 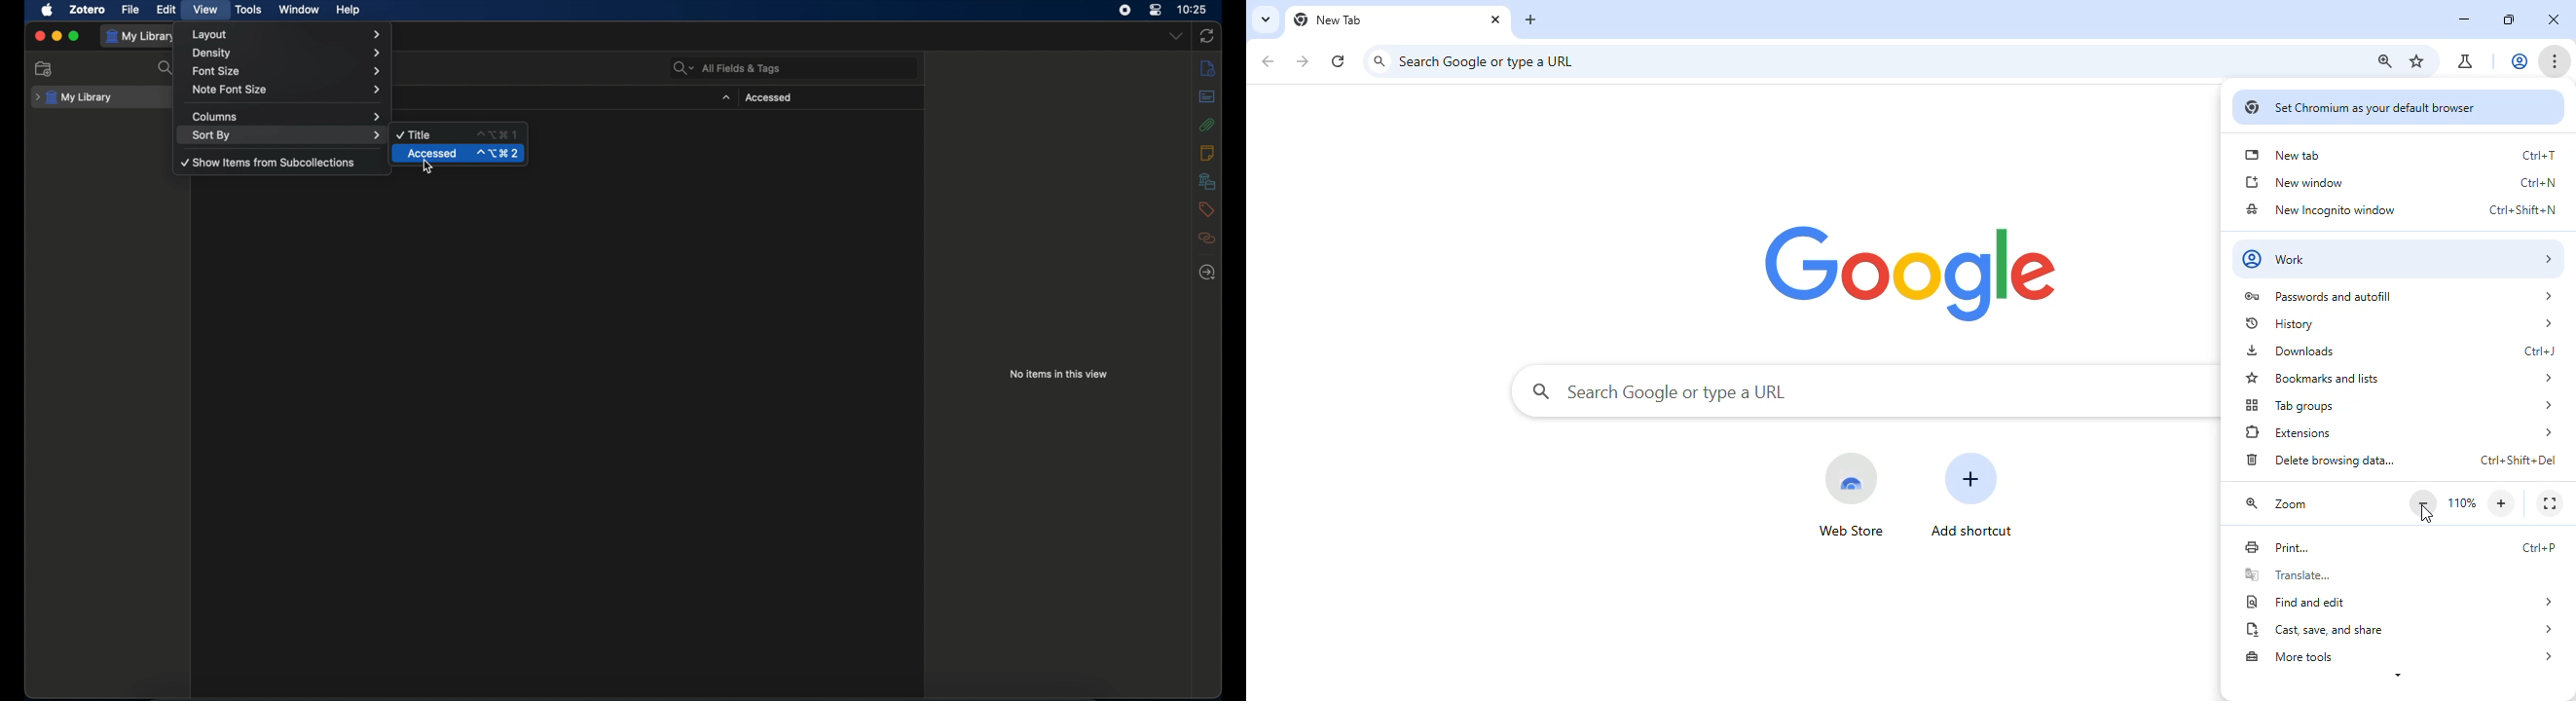 What do you see at coordinates (287, 90) in the screenshot?
I see `note font size` at bounding box center [287, 90].